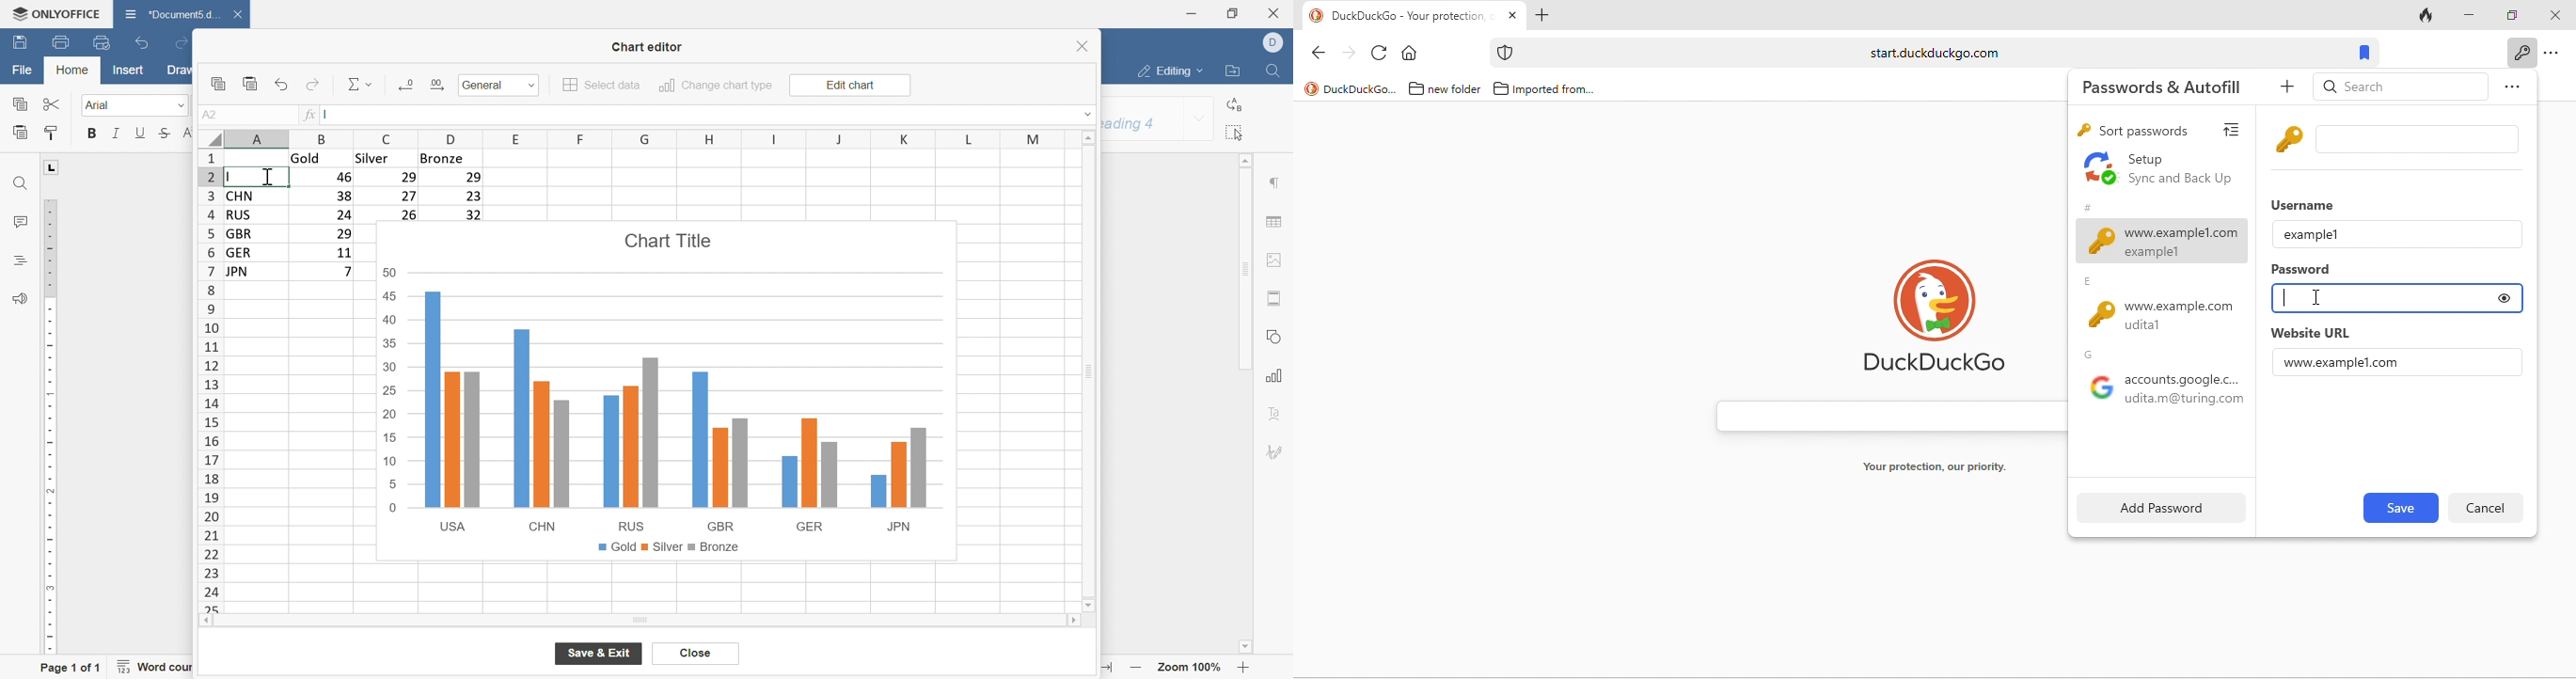  What do you see at coordinates (2399, 508) in the screenshot?
I see `edit` at bounding box center [2399, 508].